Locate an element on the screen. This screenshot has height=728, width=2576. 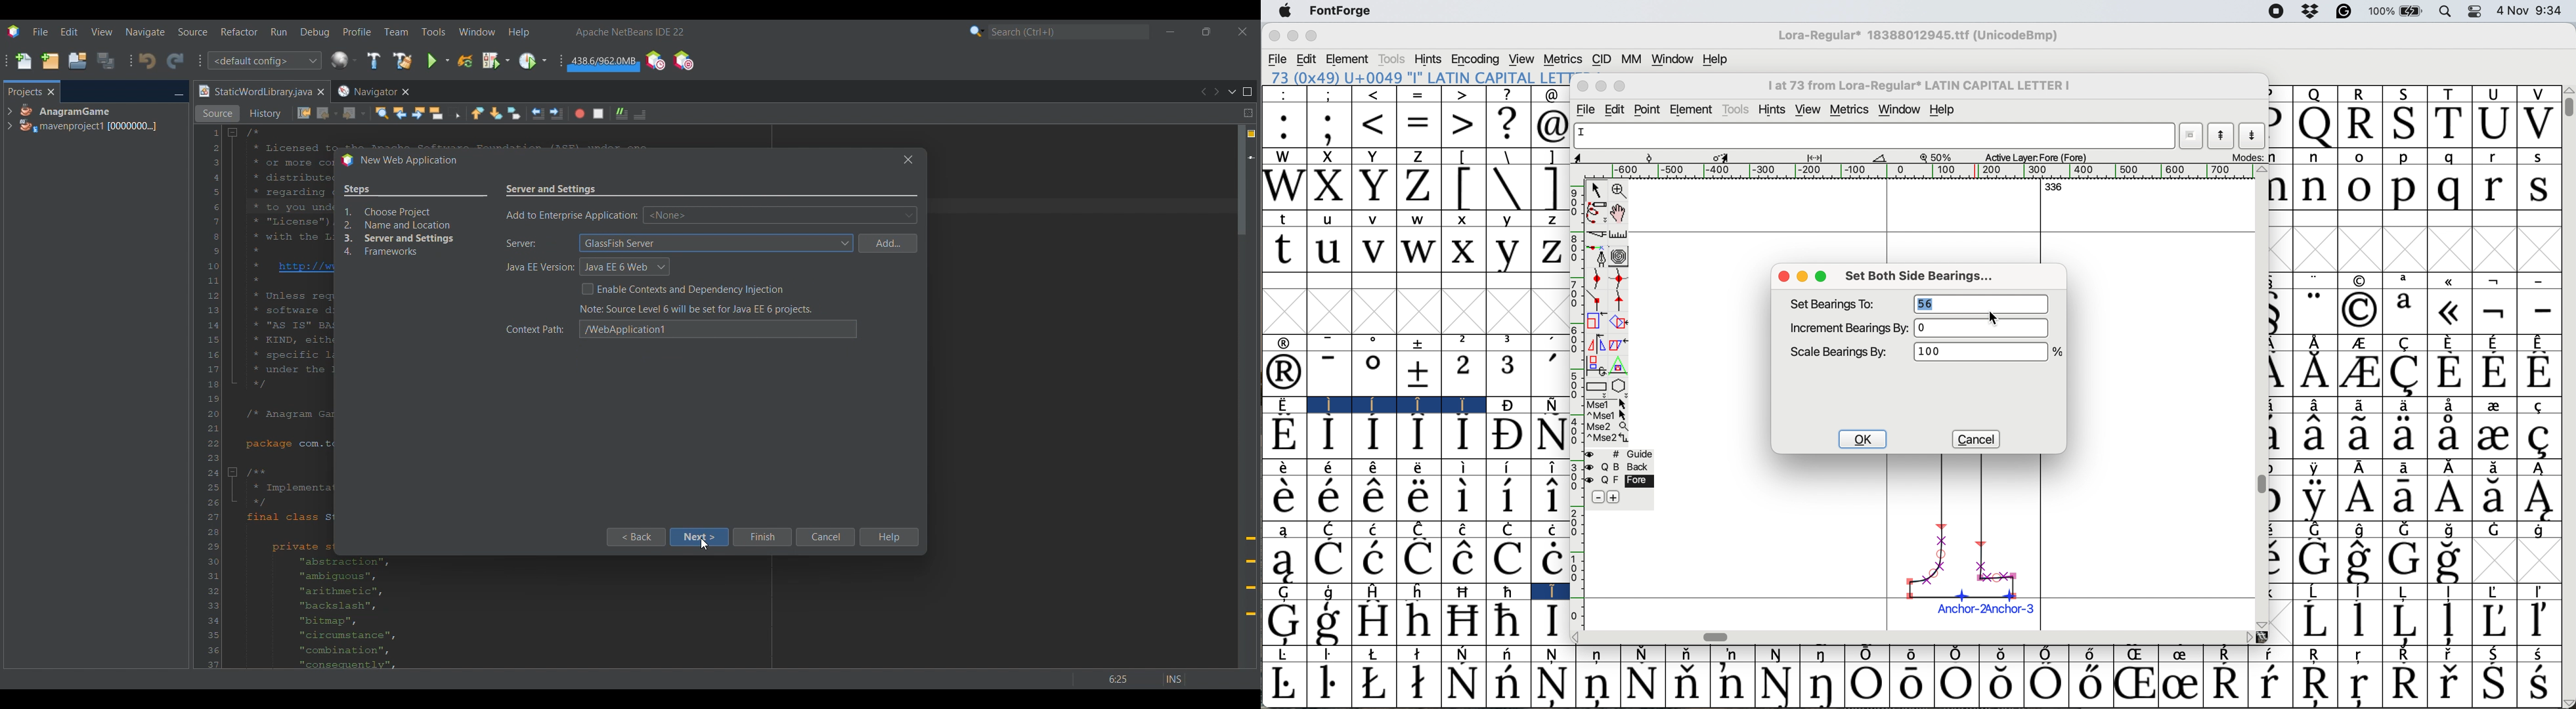
V is located at coordinates (2539, 124).